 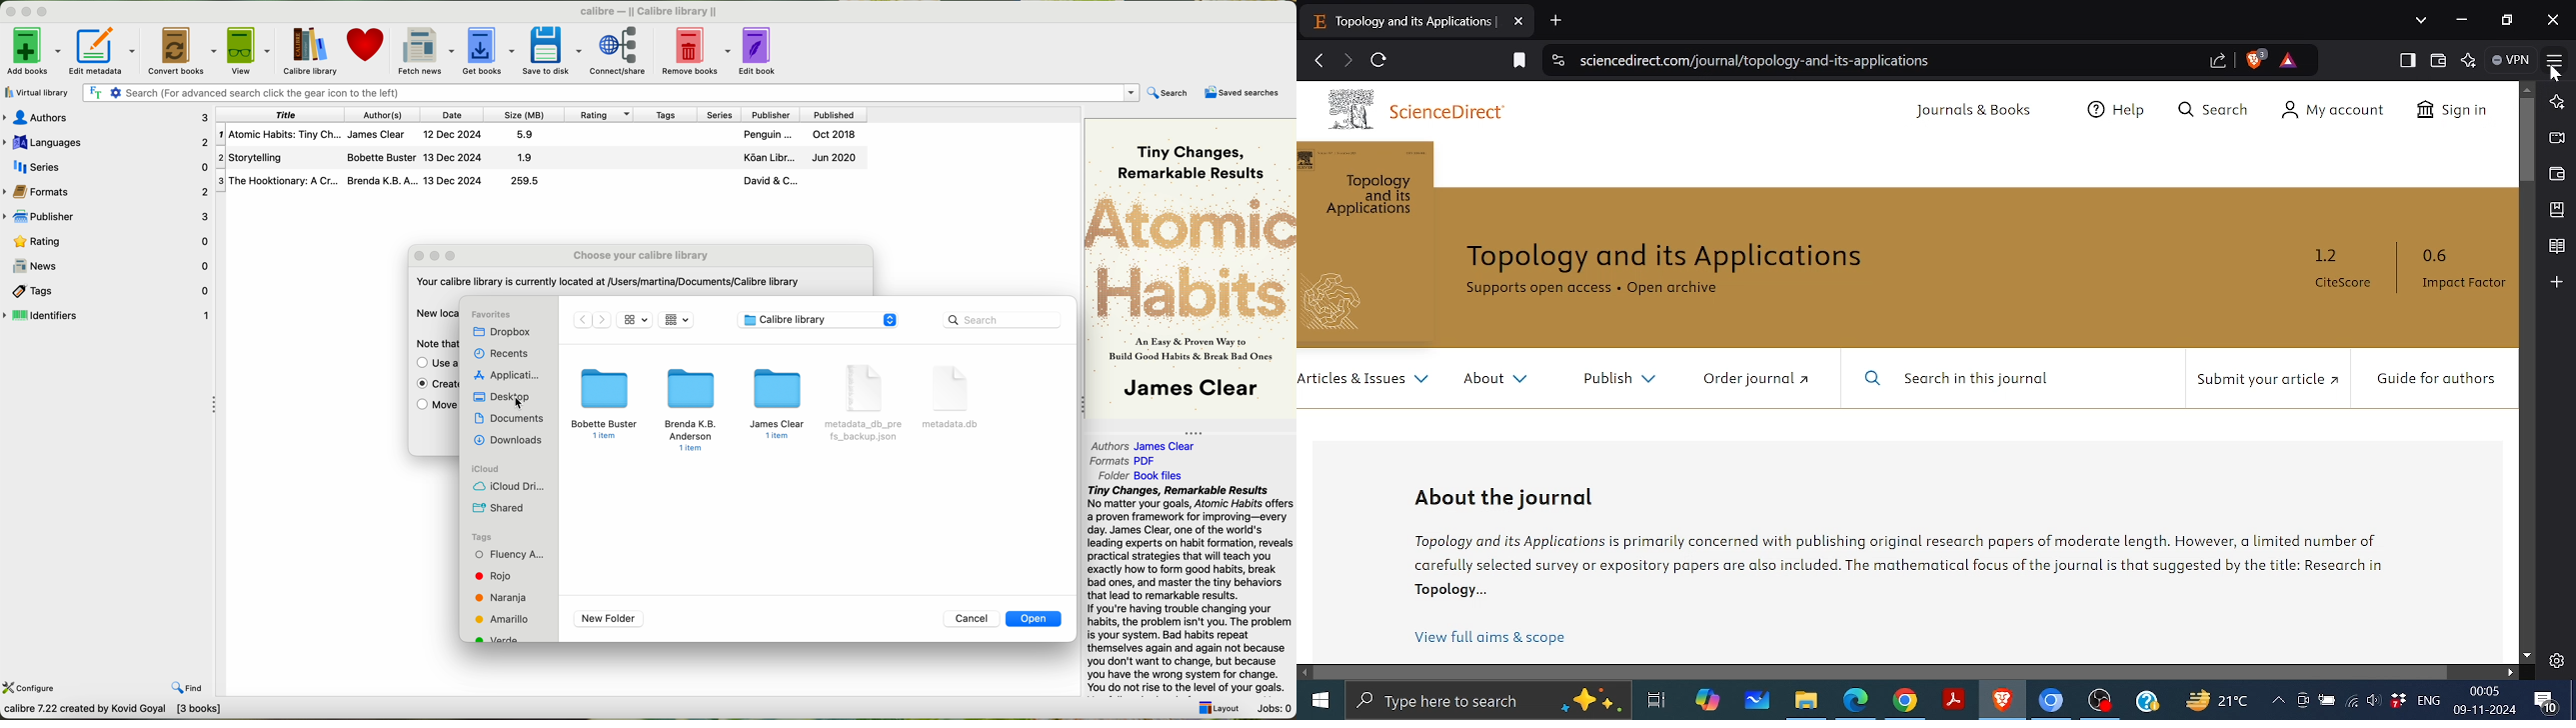 I want to click on series, so click(x=106, y=165).